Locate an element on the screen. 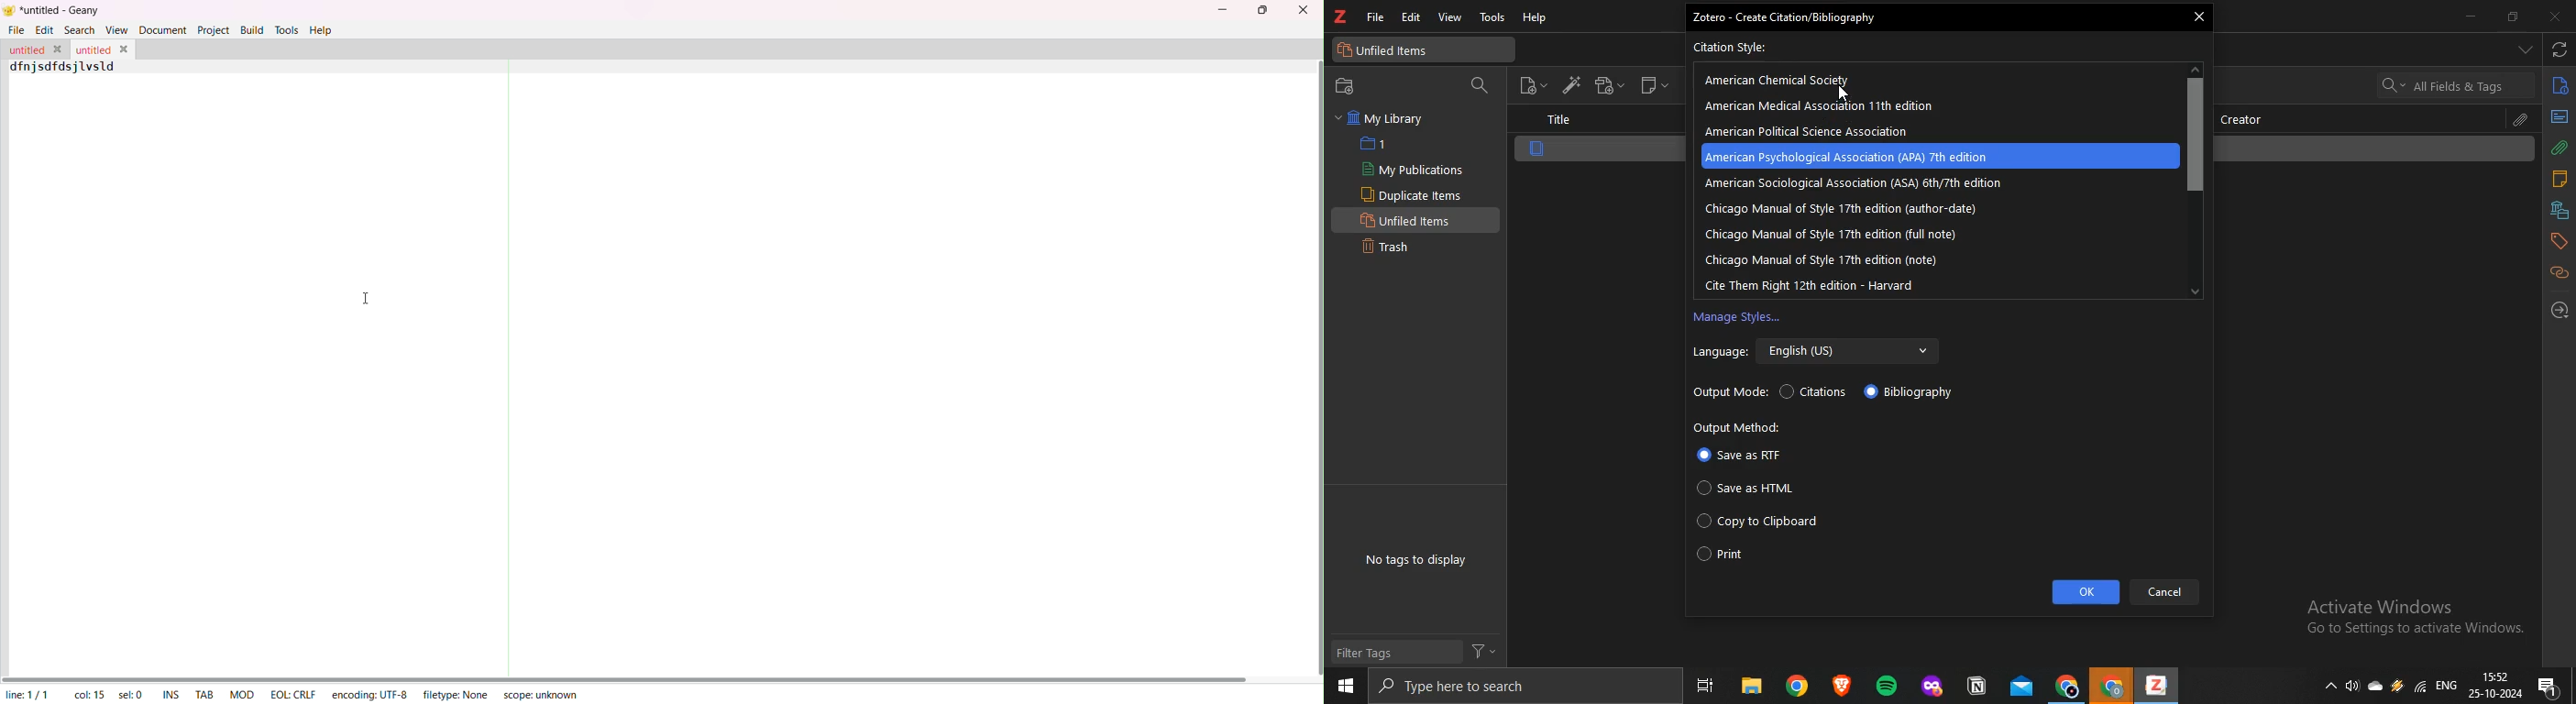 The height and width of the screenshot is (728, 2576). build is located at coordinates (251, 29).